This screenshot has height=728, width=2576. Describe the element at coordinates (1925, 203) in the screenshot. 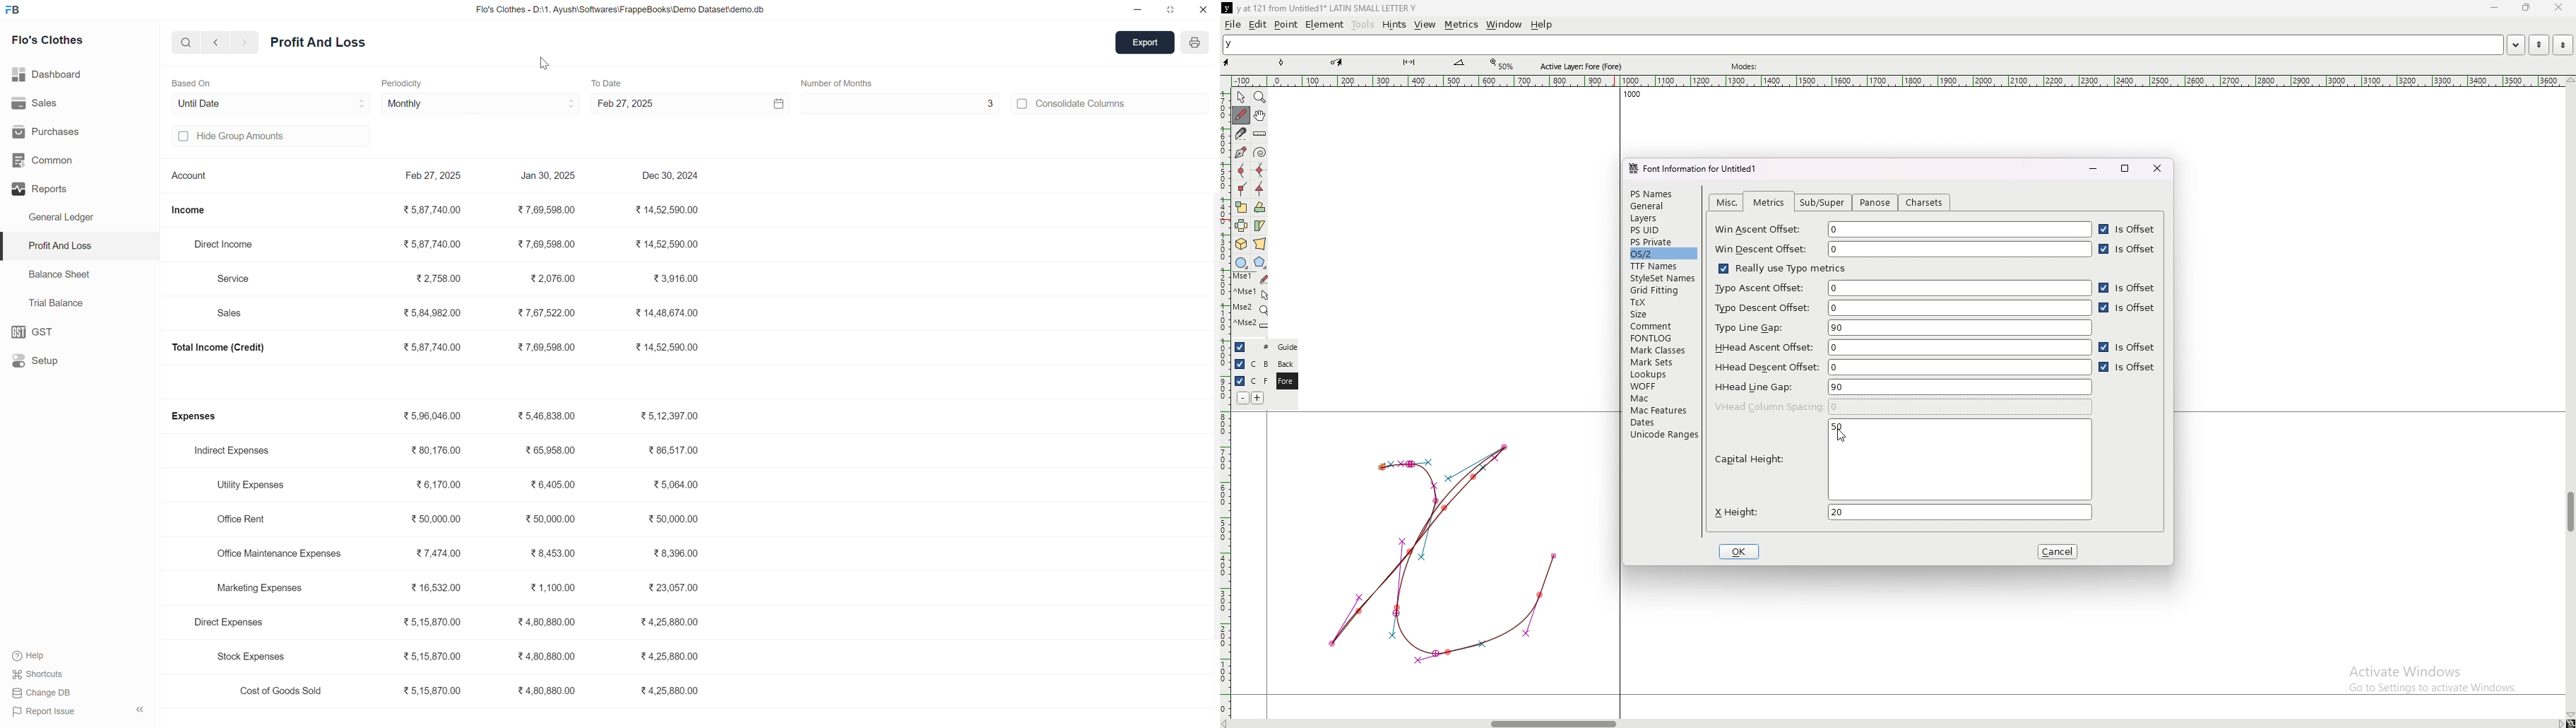

I see `charsets` at that location.